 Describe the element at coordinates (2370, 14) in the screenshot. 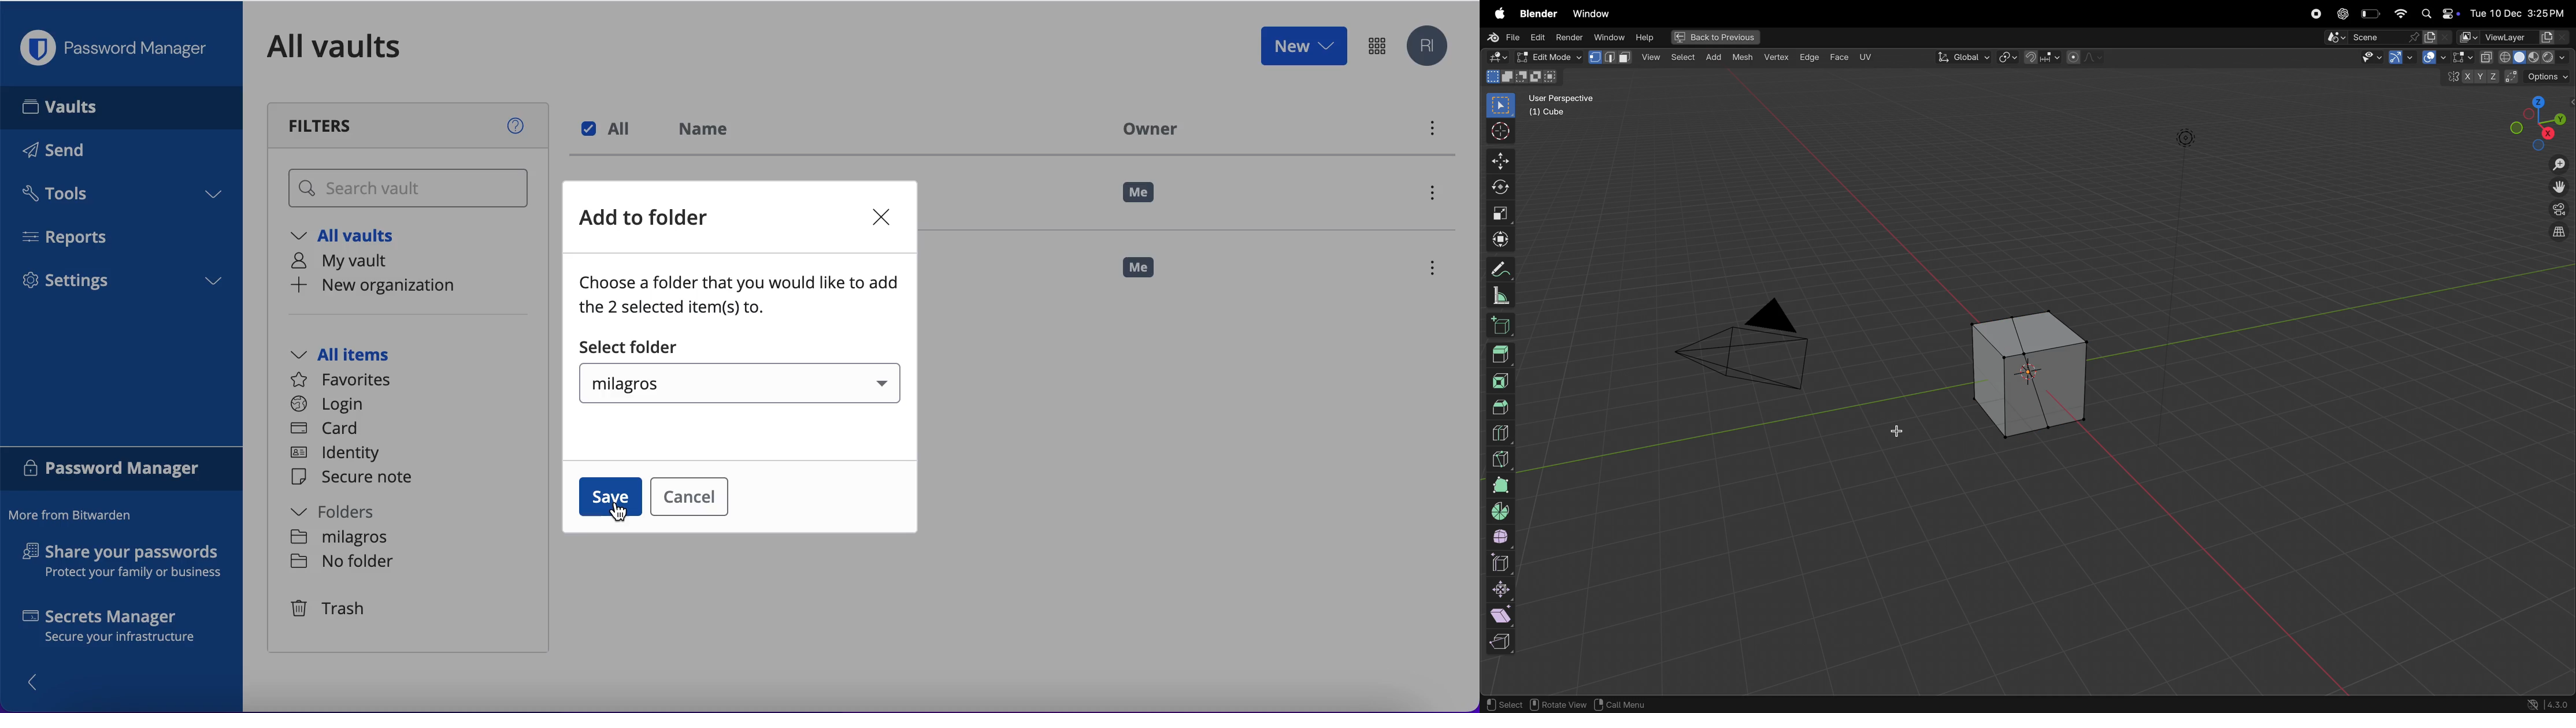

I see `battery` at that location.